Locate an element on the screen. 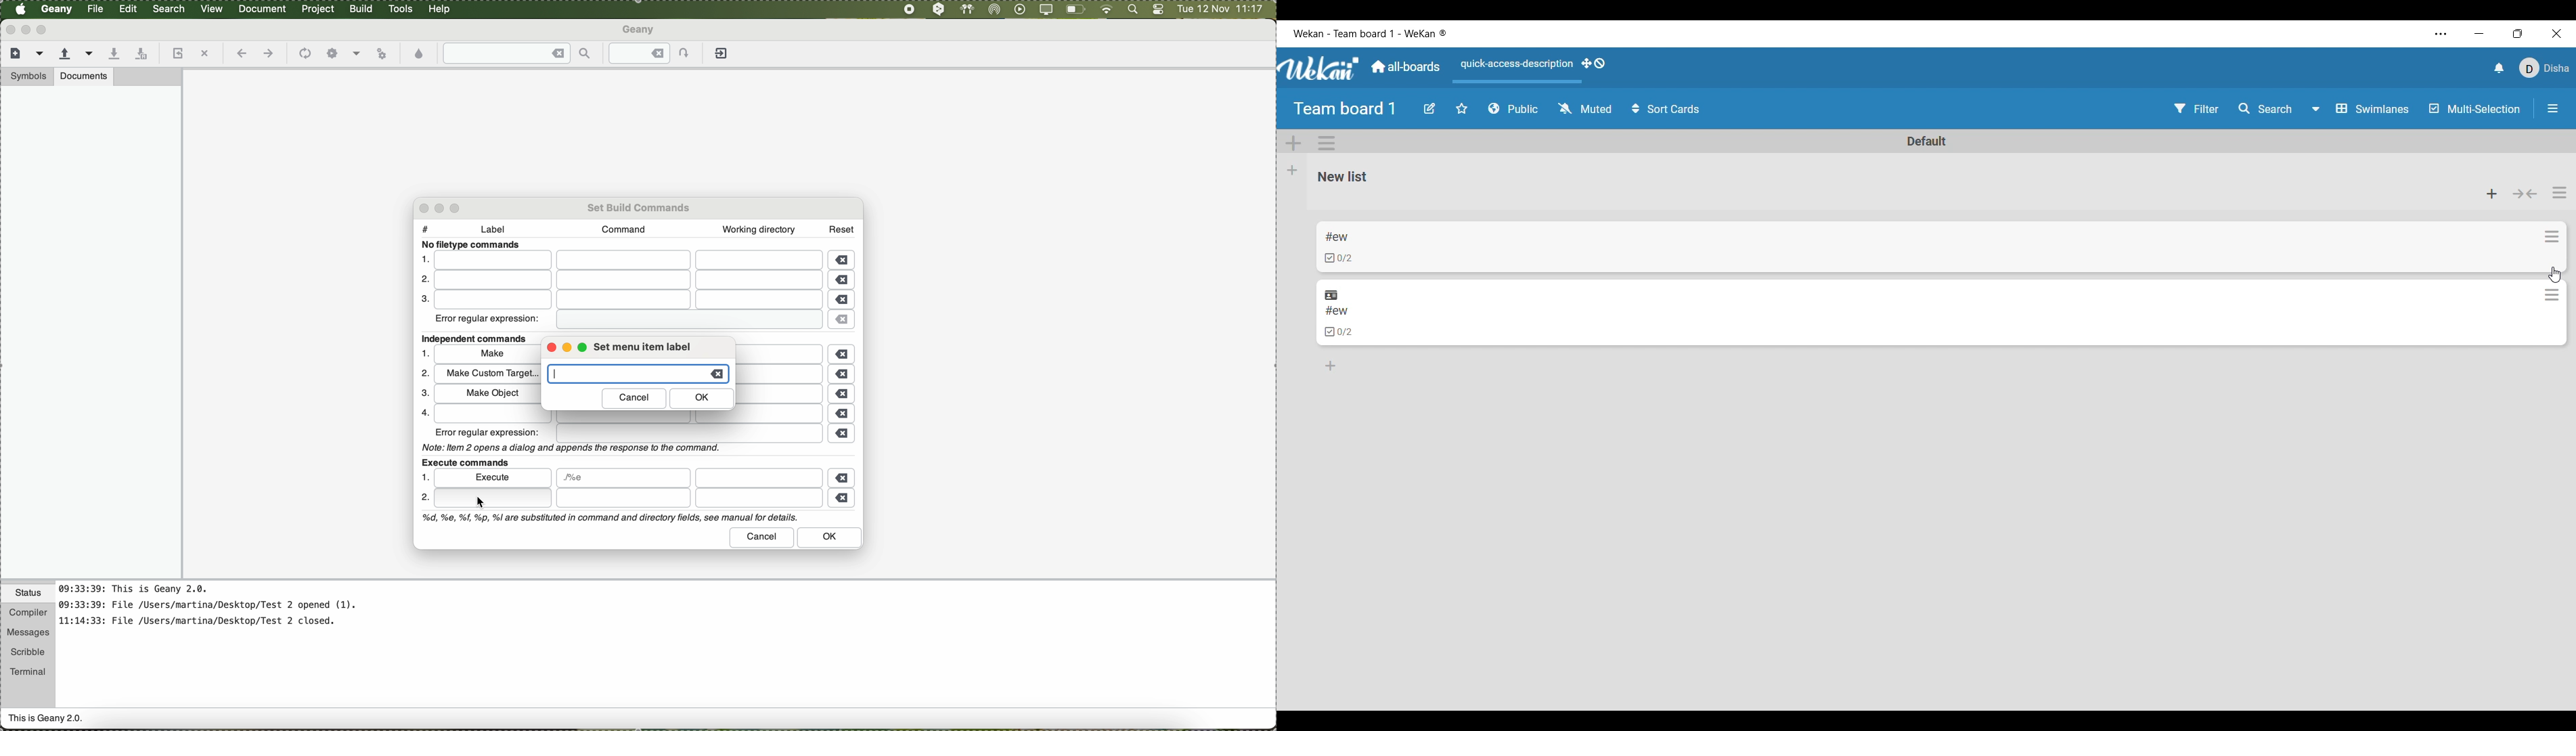 The image size is (2576, 756). play is located at coordinates (1017, 9).